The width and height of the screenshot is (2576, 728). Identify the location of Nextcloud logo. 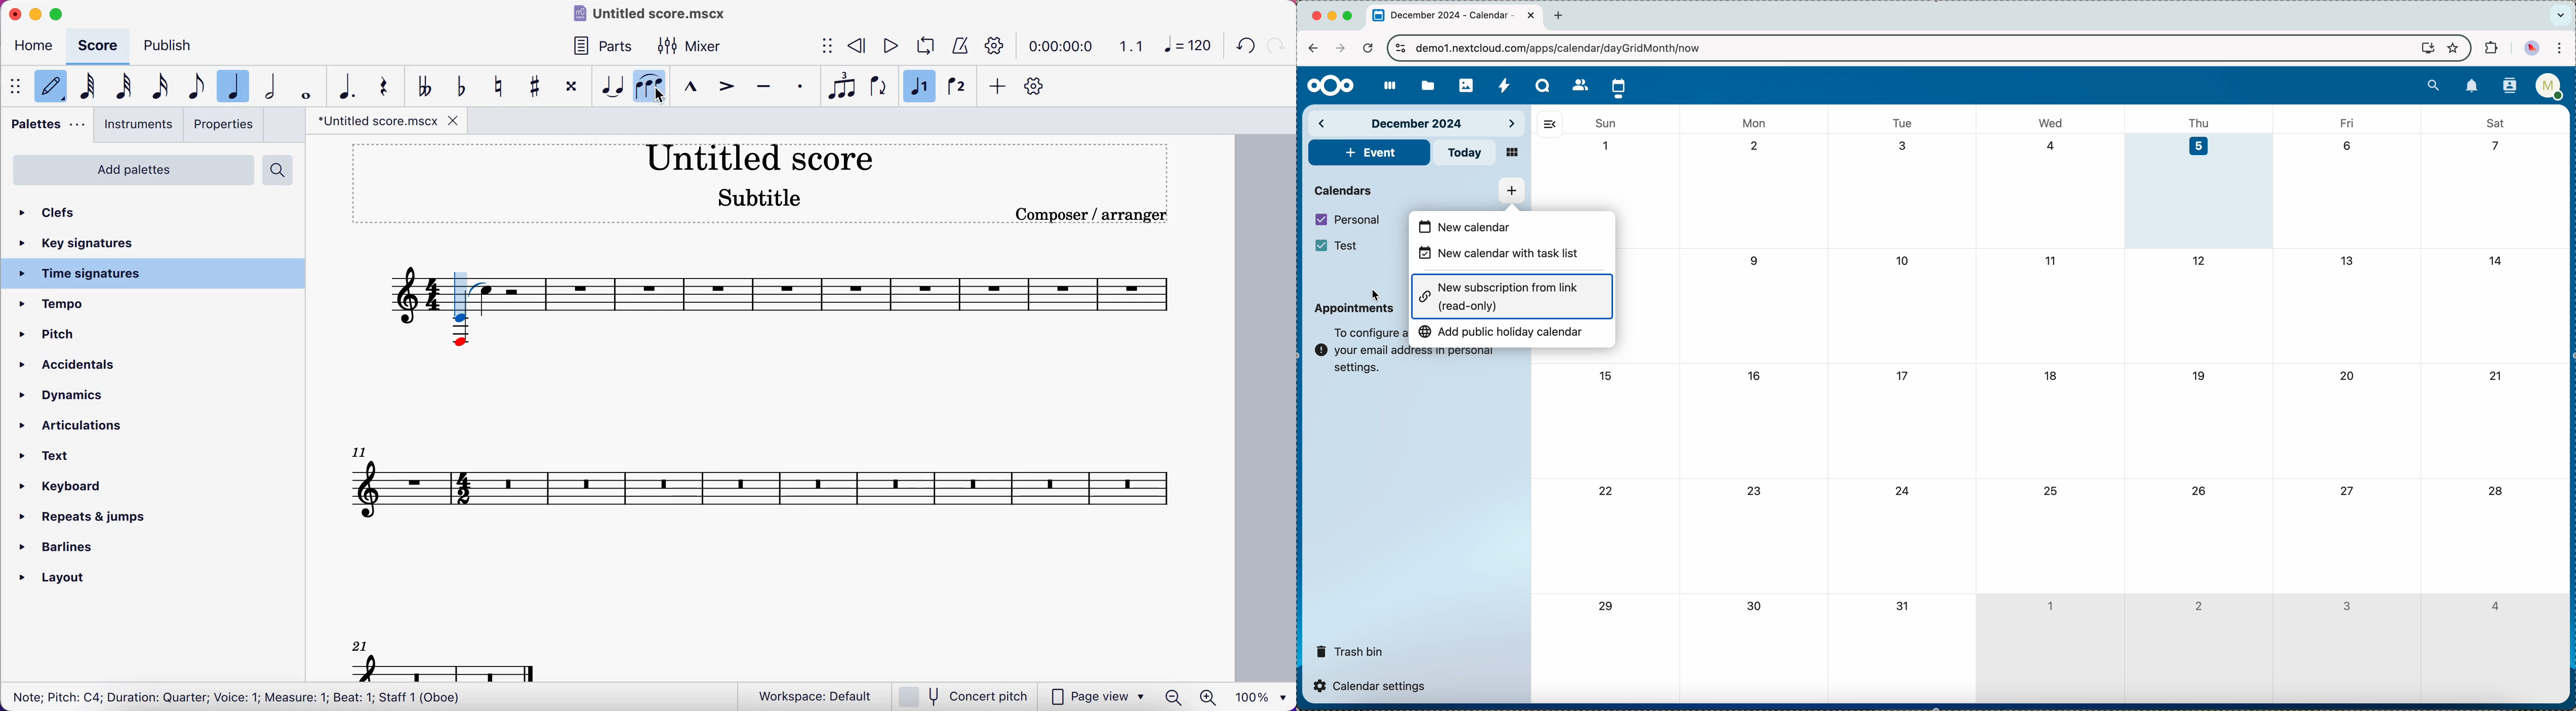
(1327, 86).